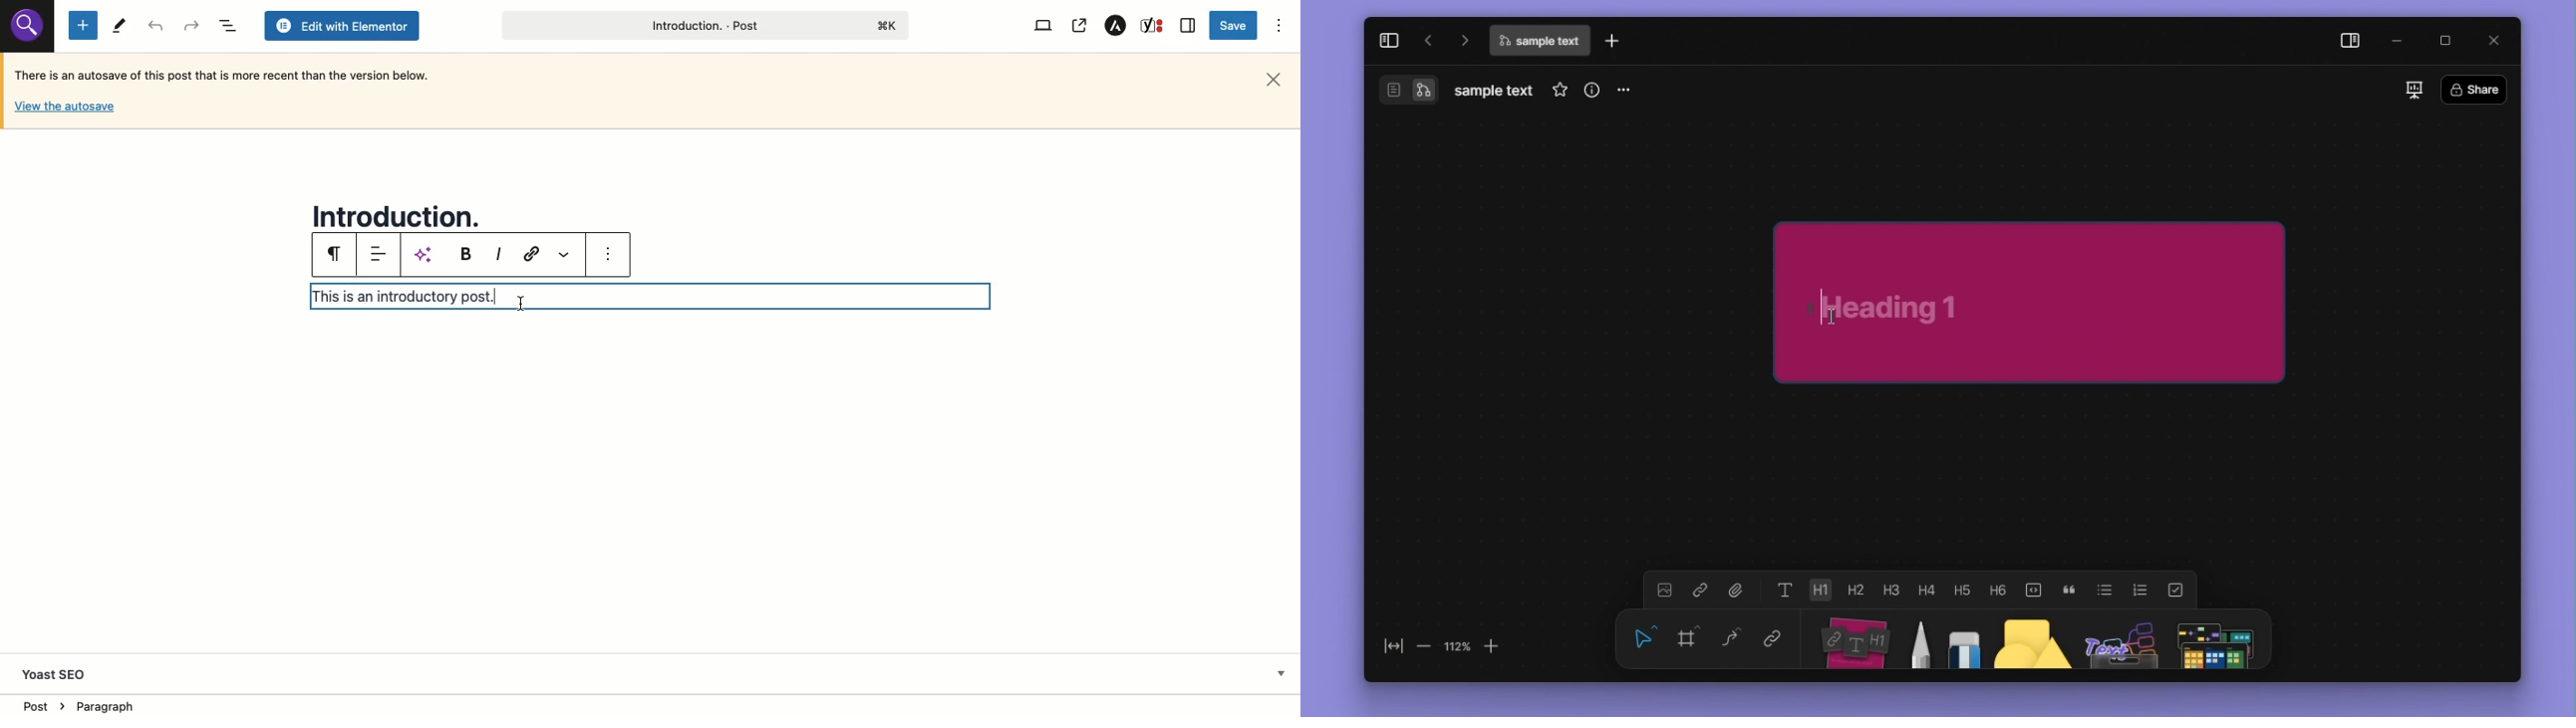 This screenshot has width=2576, height=728. I want to click on frame, so click(1687, 636).